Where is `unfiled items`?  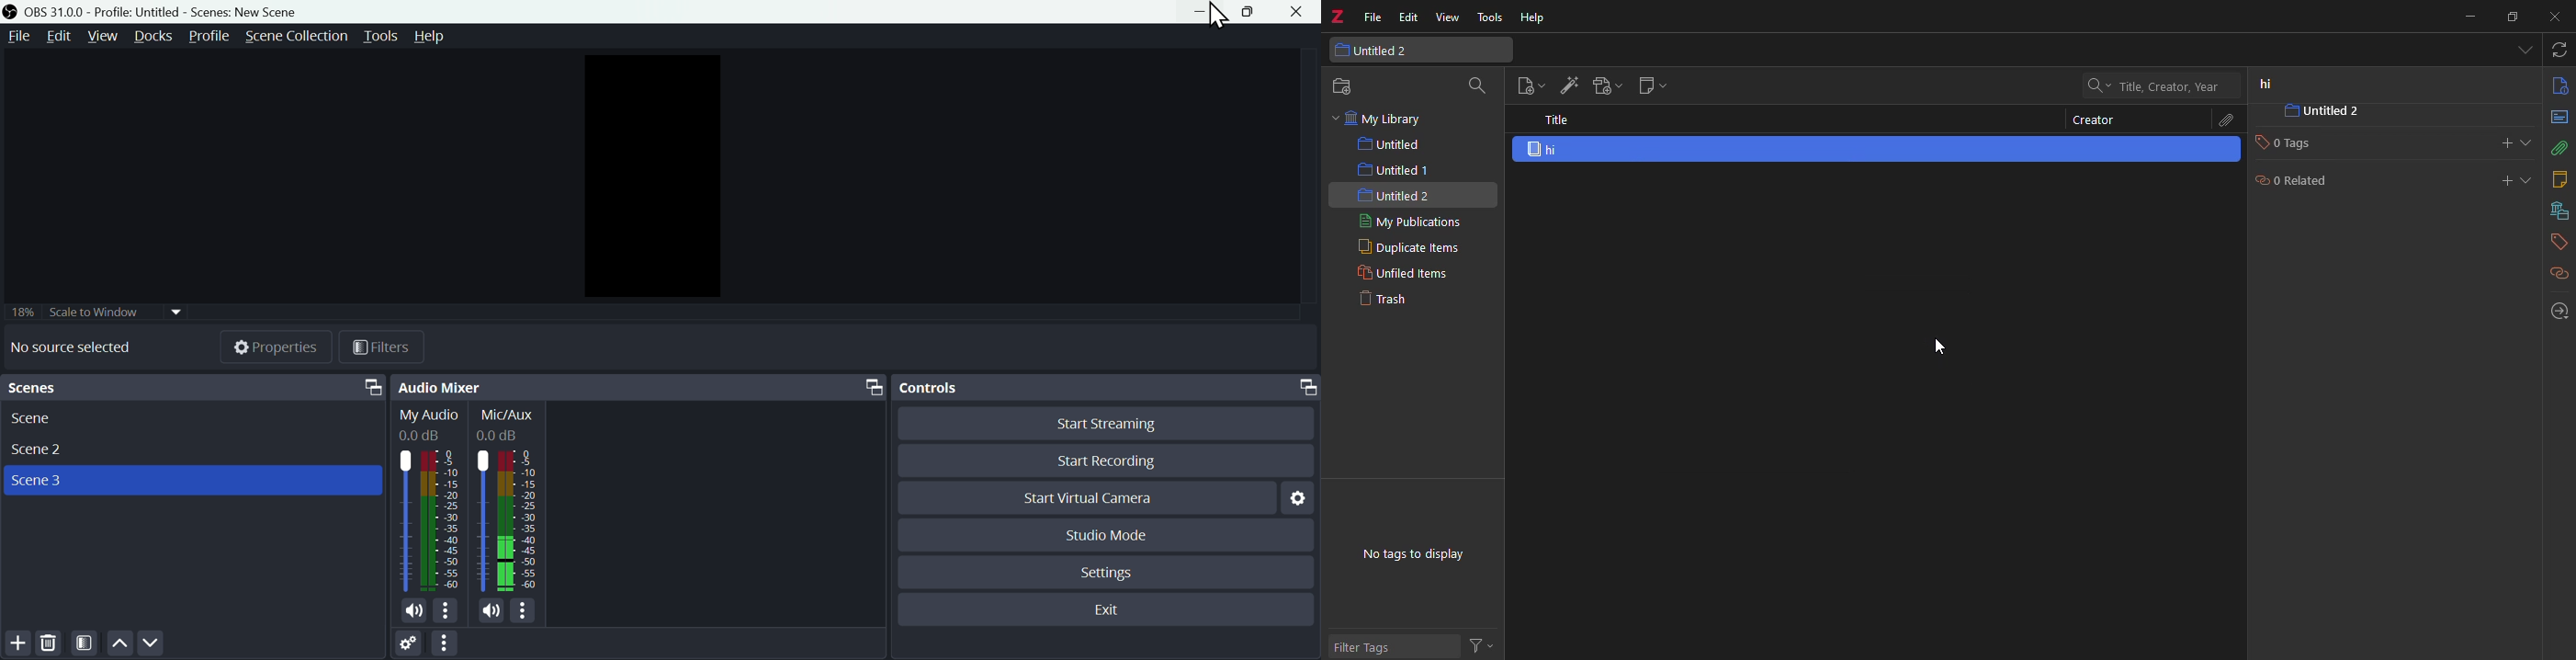
unfiled items is located at coordinates (1395, 274).